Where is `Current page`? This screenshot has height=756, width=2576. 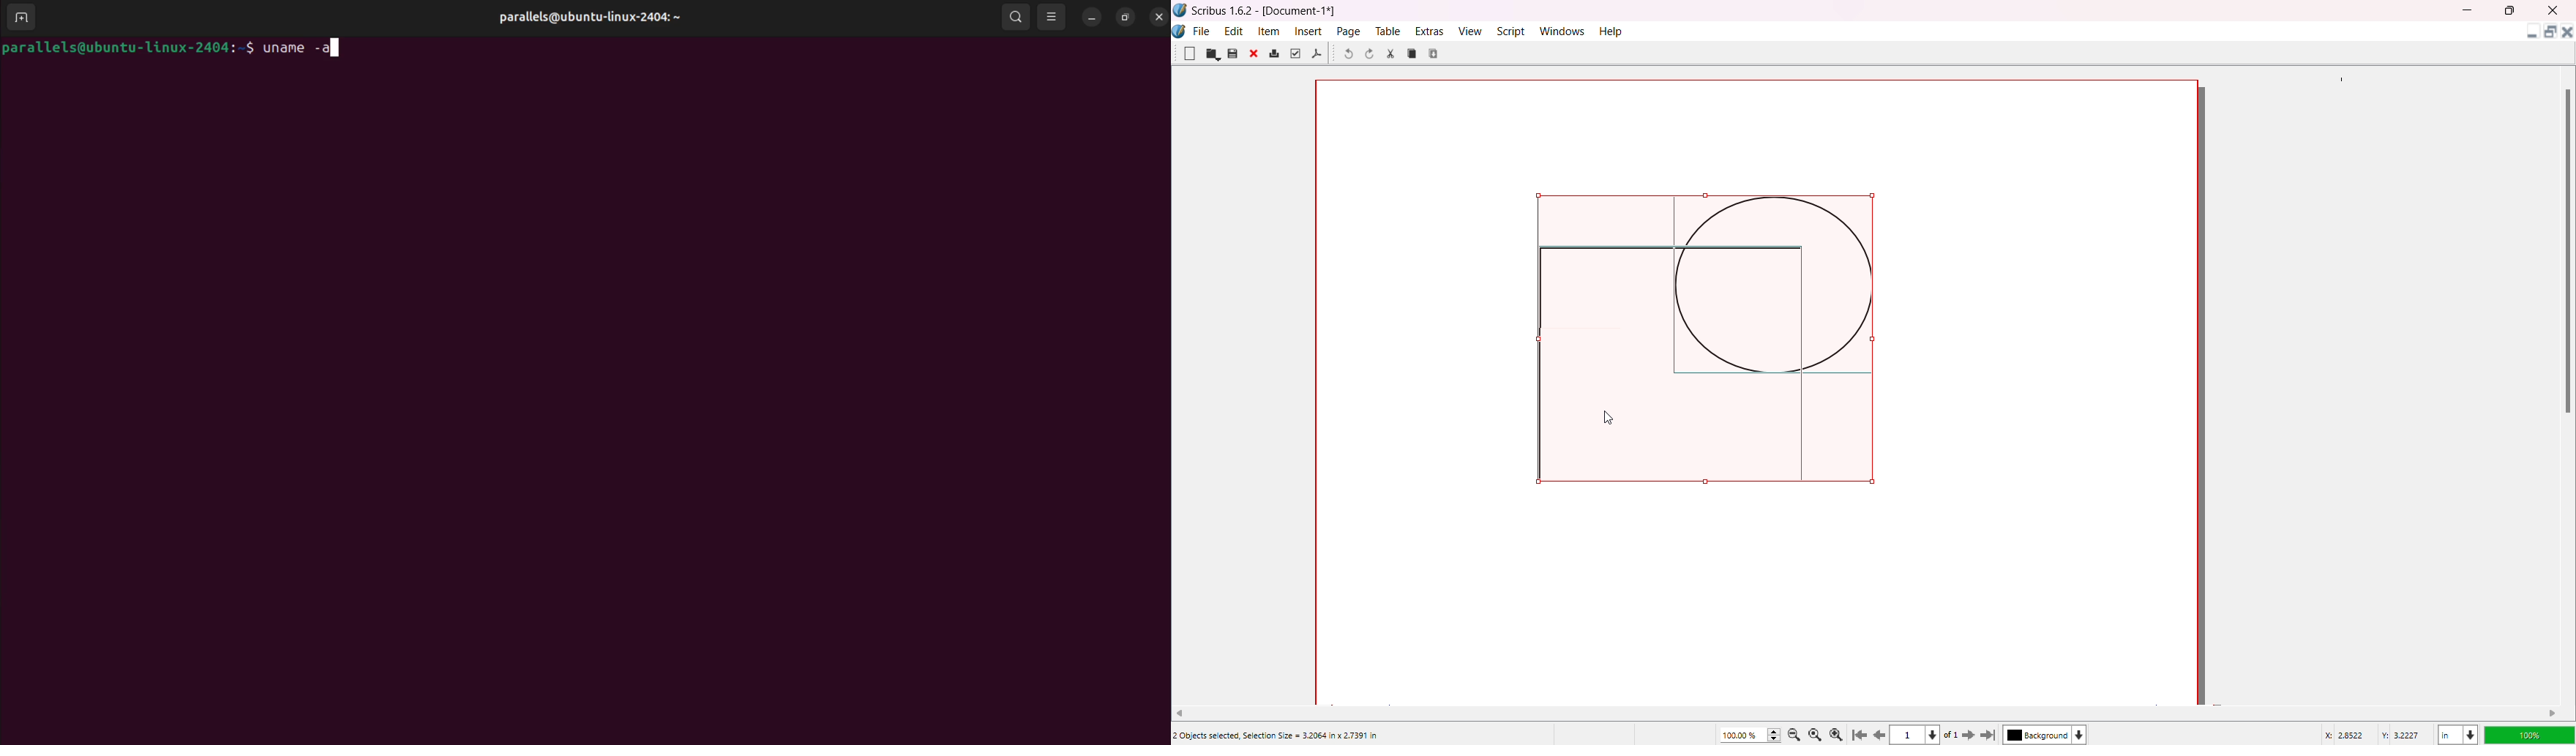 Current page is located at coordinates (1910, 735).